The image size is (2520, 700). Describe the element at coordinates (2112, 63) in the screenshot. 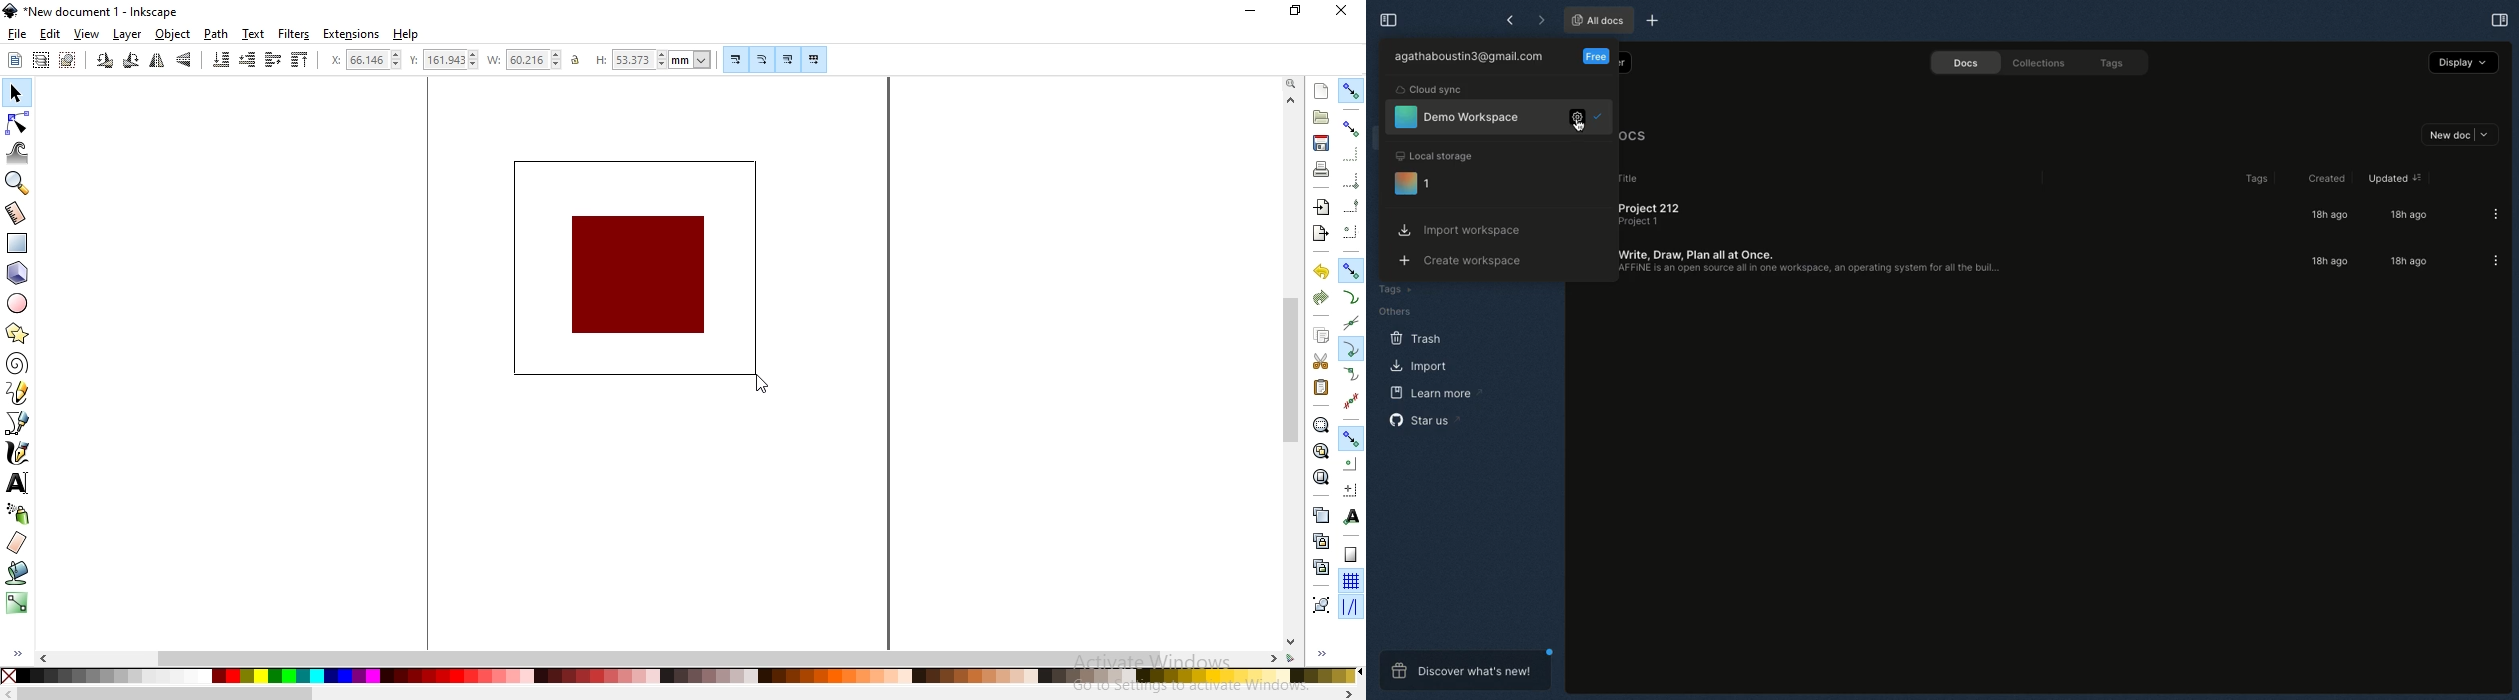

I see `Tags` at that location.